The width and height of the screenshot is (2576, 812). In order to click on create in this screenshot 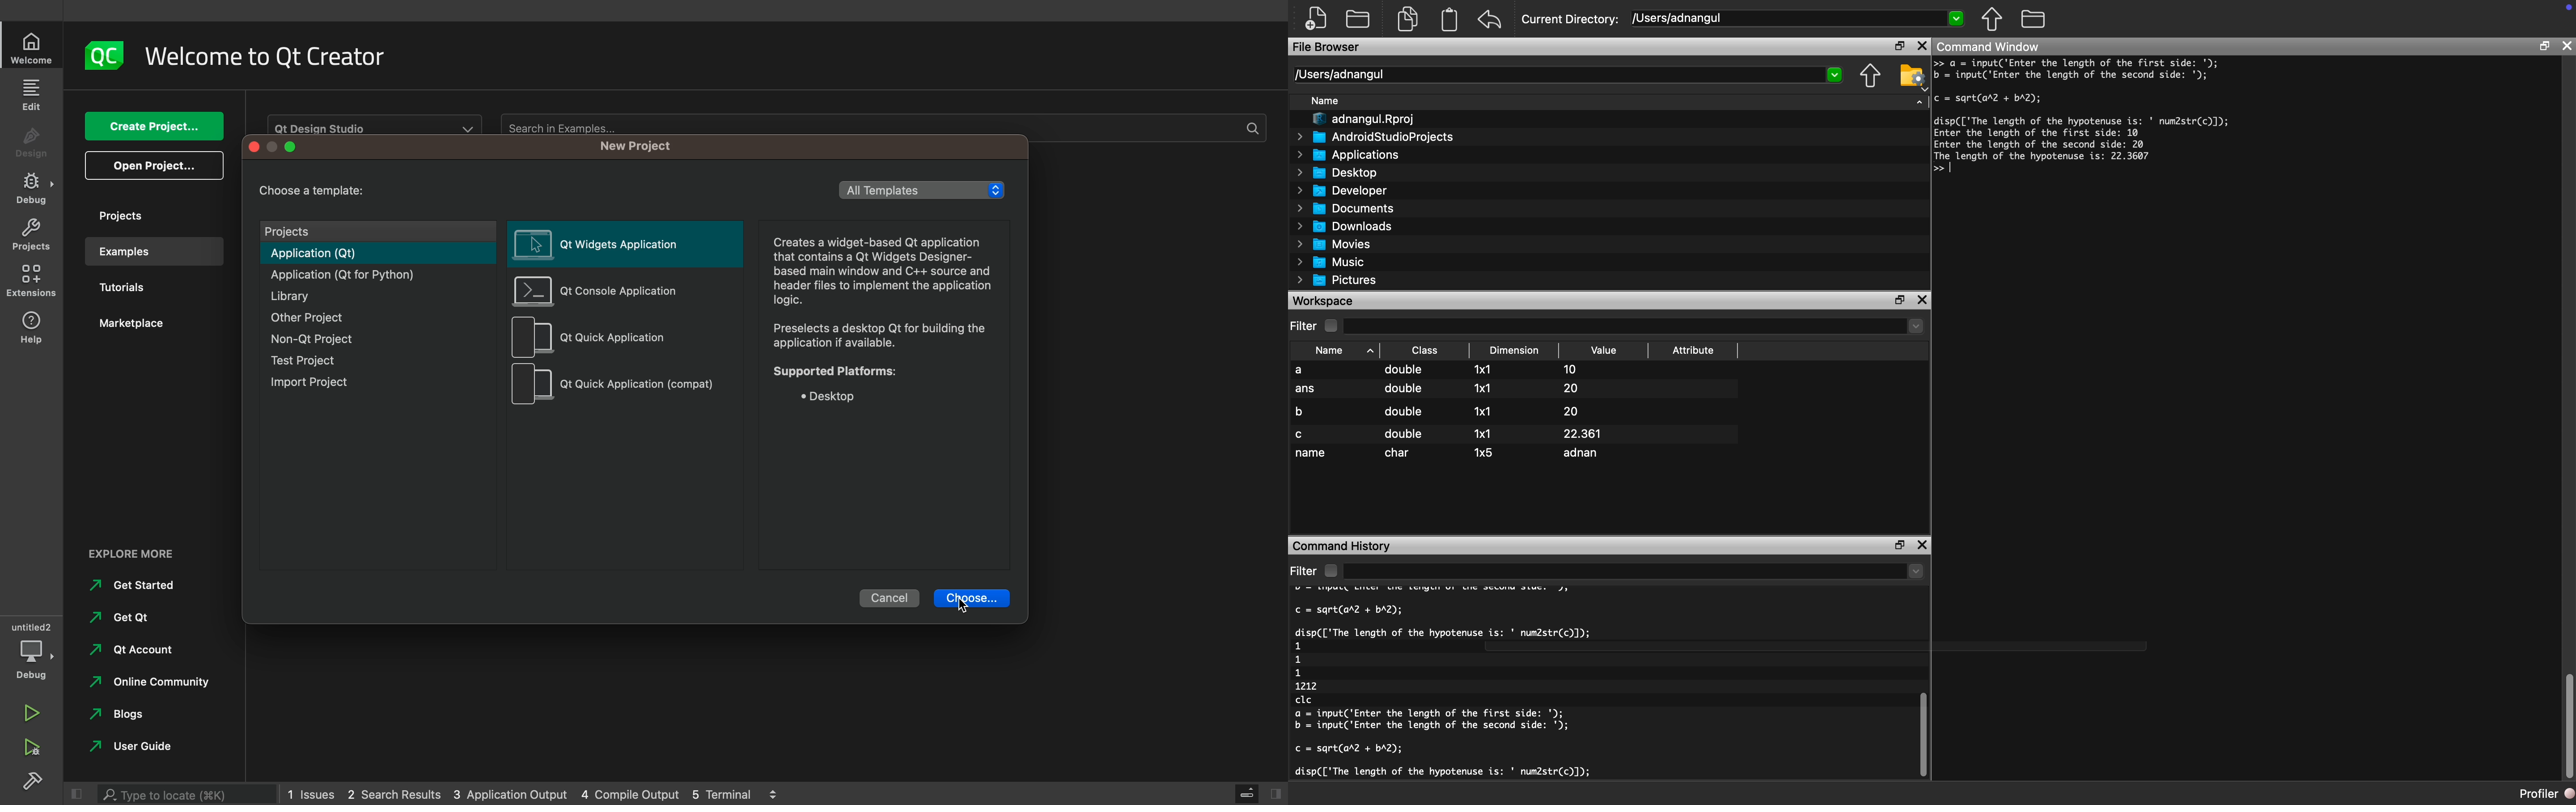, I will do `click(153, 127)`.